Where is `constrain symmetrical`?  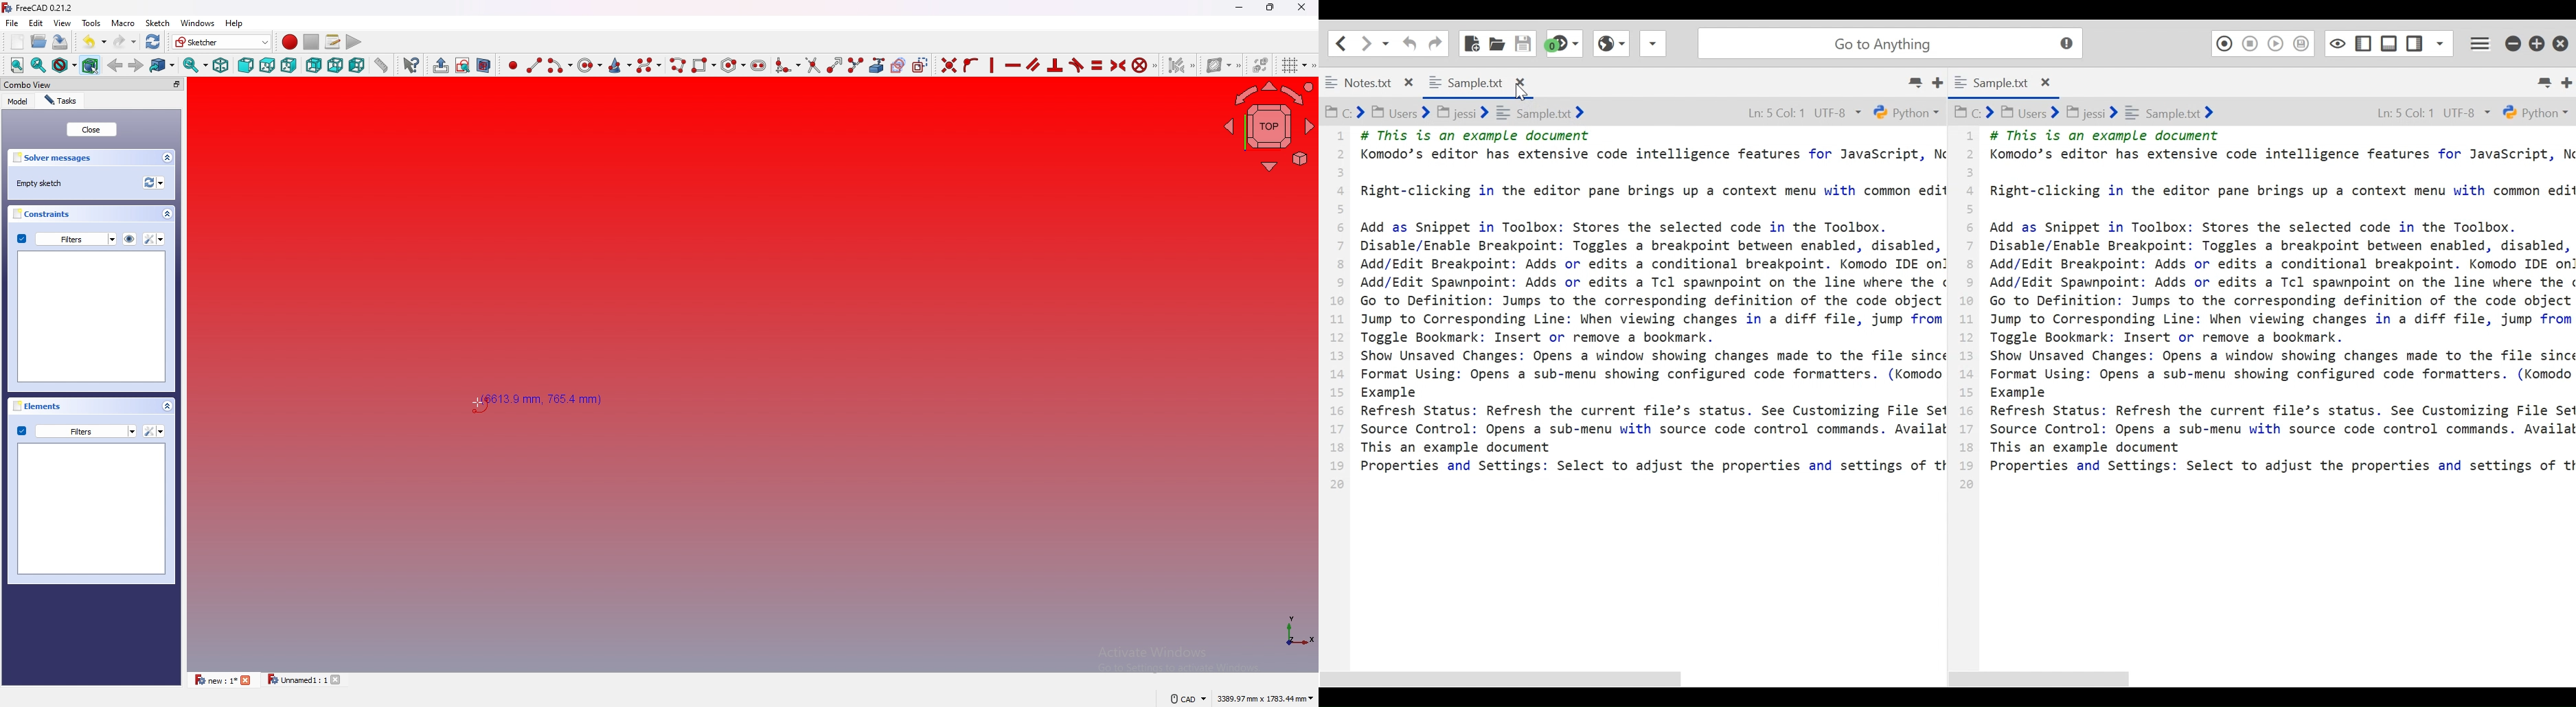 constrain symmetrical is located at coordinates (1119, 65).